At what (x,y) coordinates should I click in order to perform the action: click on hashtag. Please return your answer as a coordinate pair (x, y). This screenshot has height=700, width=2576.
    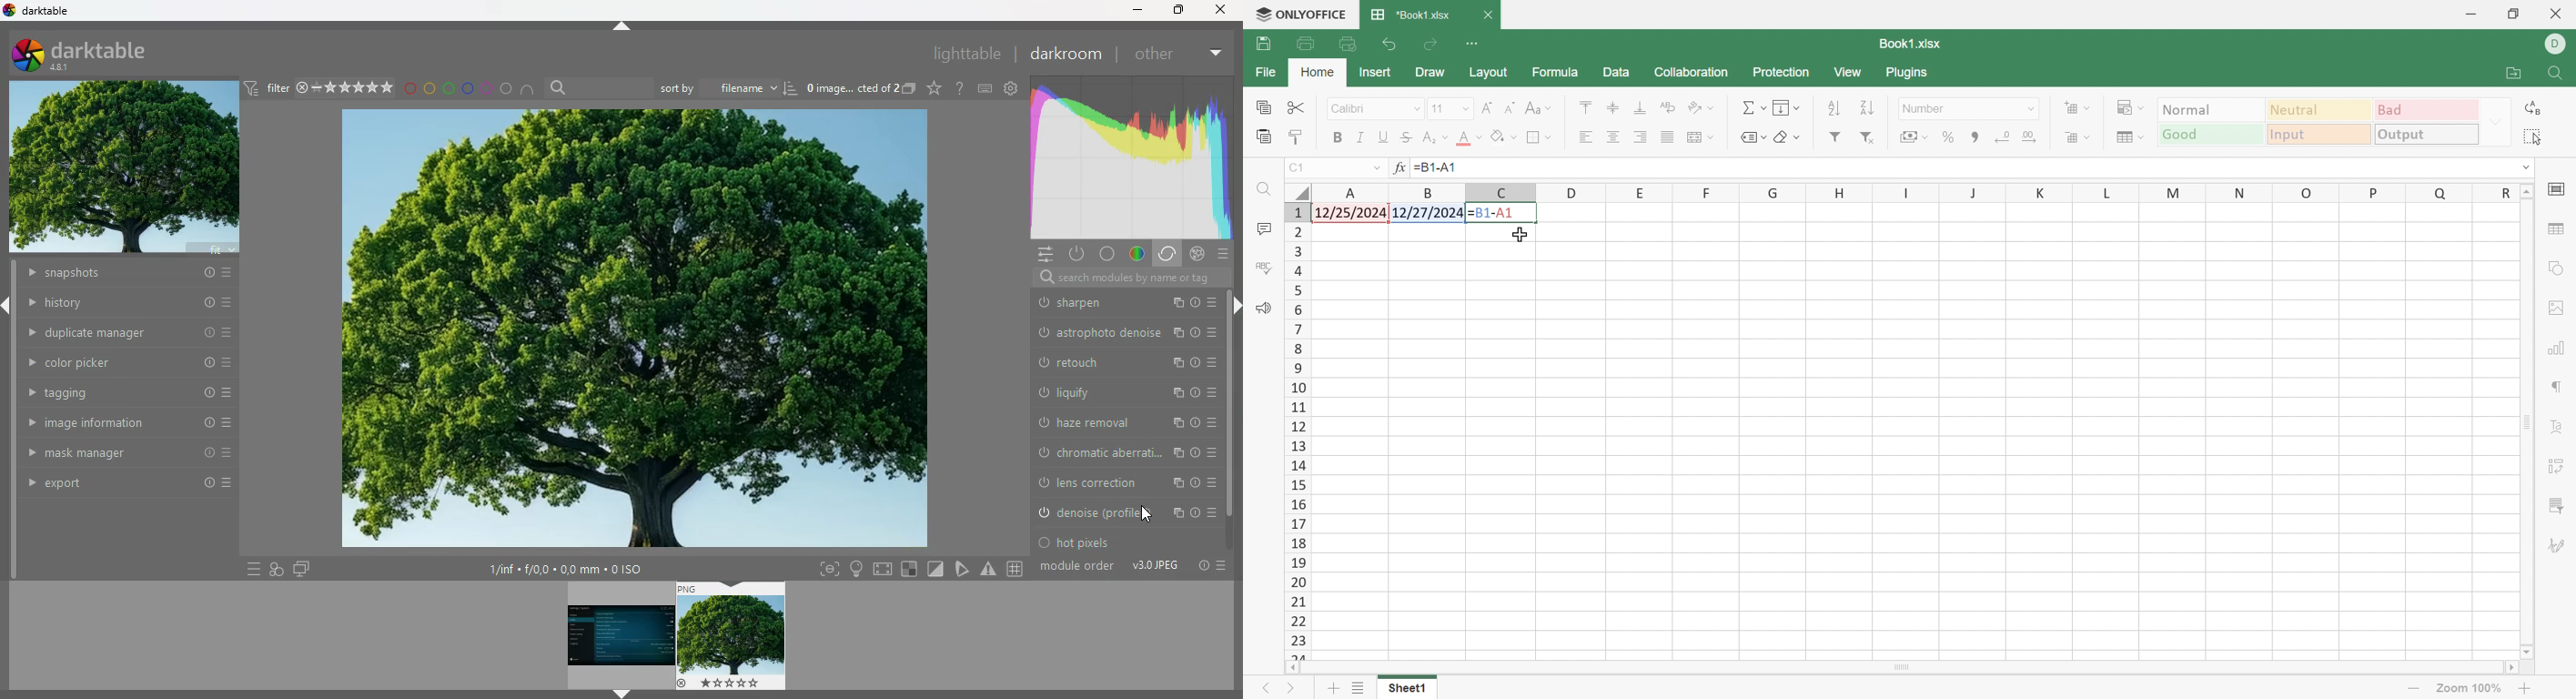
    Looking at the image, I should click on (1015, 567).